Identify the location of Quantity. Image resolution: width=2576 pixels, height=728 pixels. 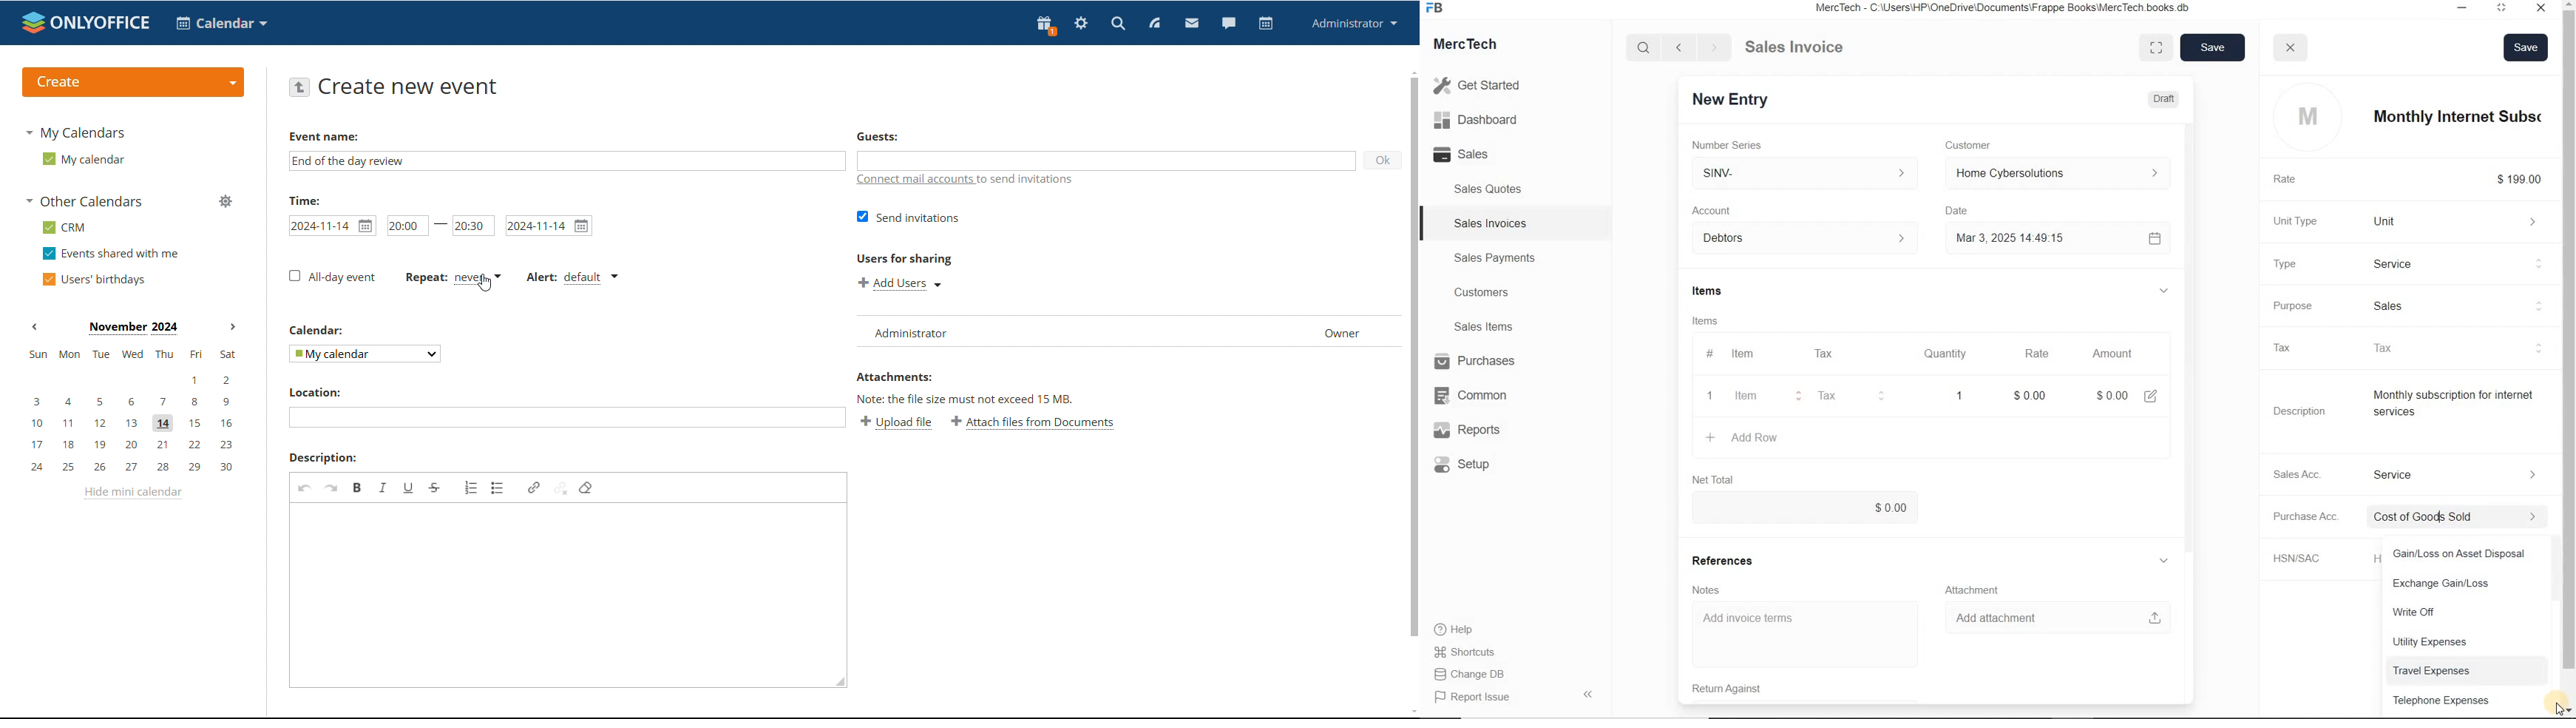
(1953, 354).